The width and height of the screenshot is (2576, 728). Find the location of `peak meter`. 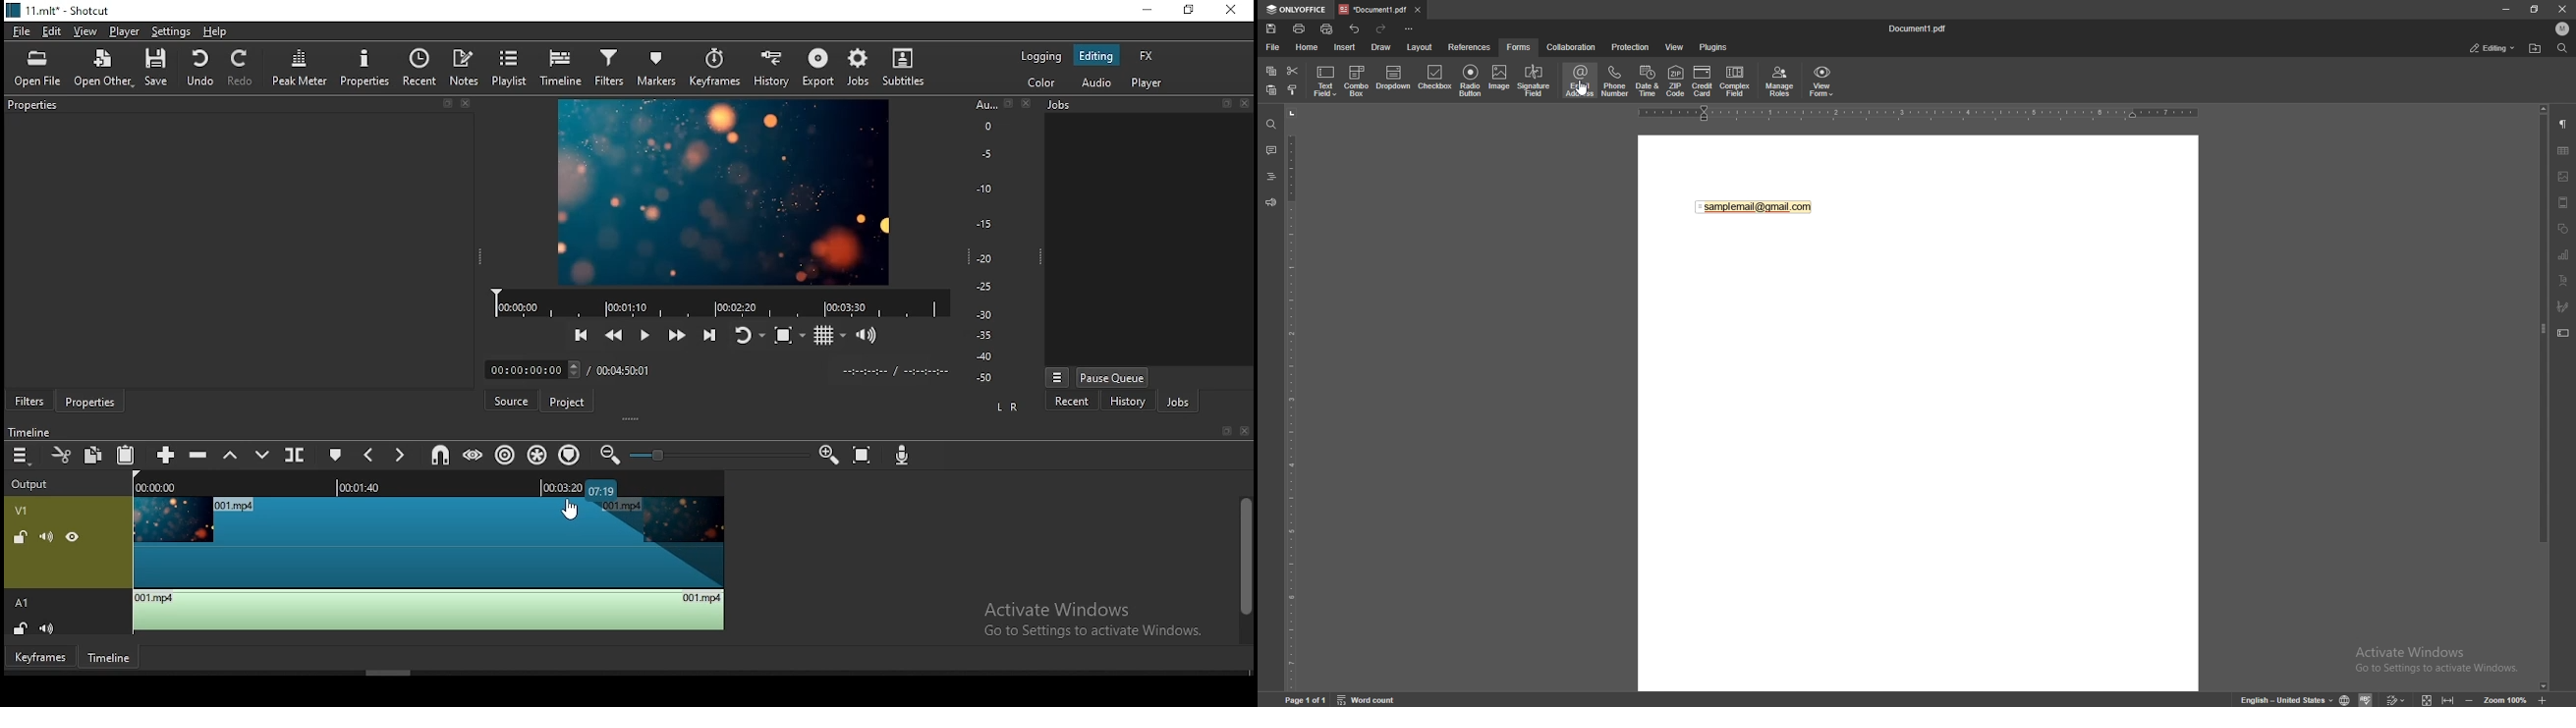

peak meter is located at coordinates (299, 68).